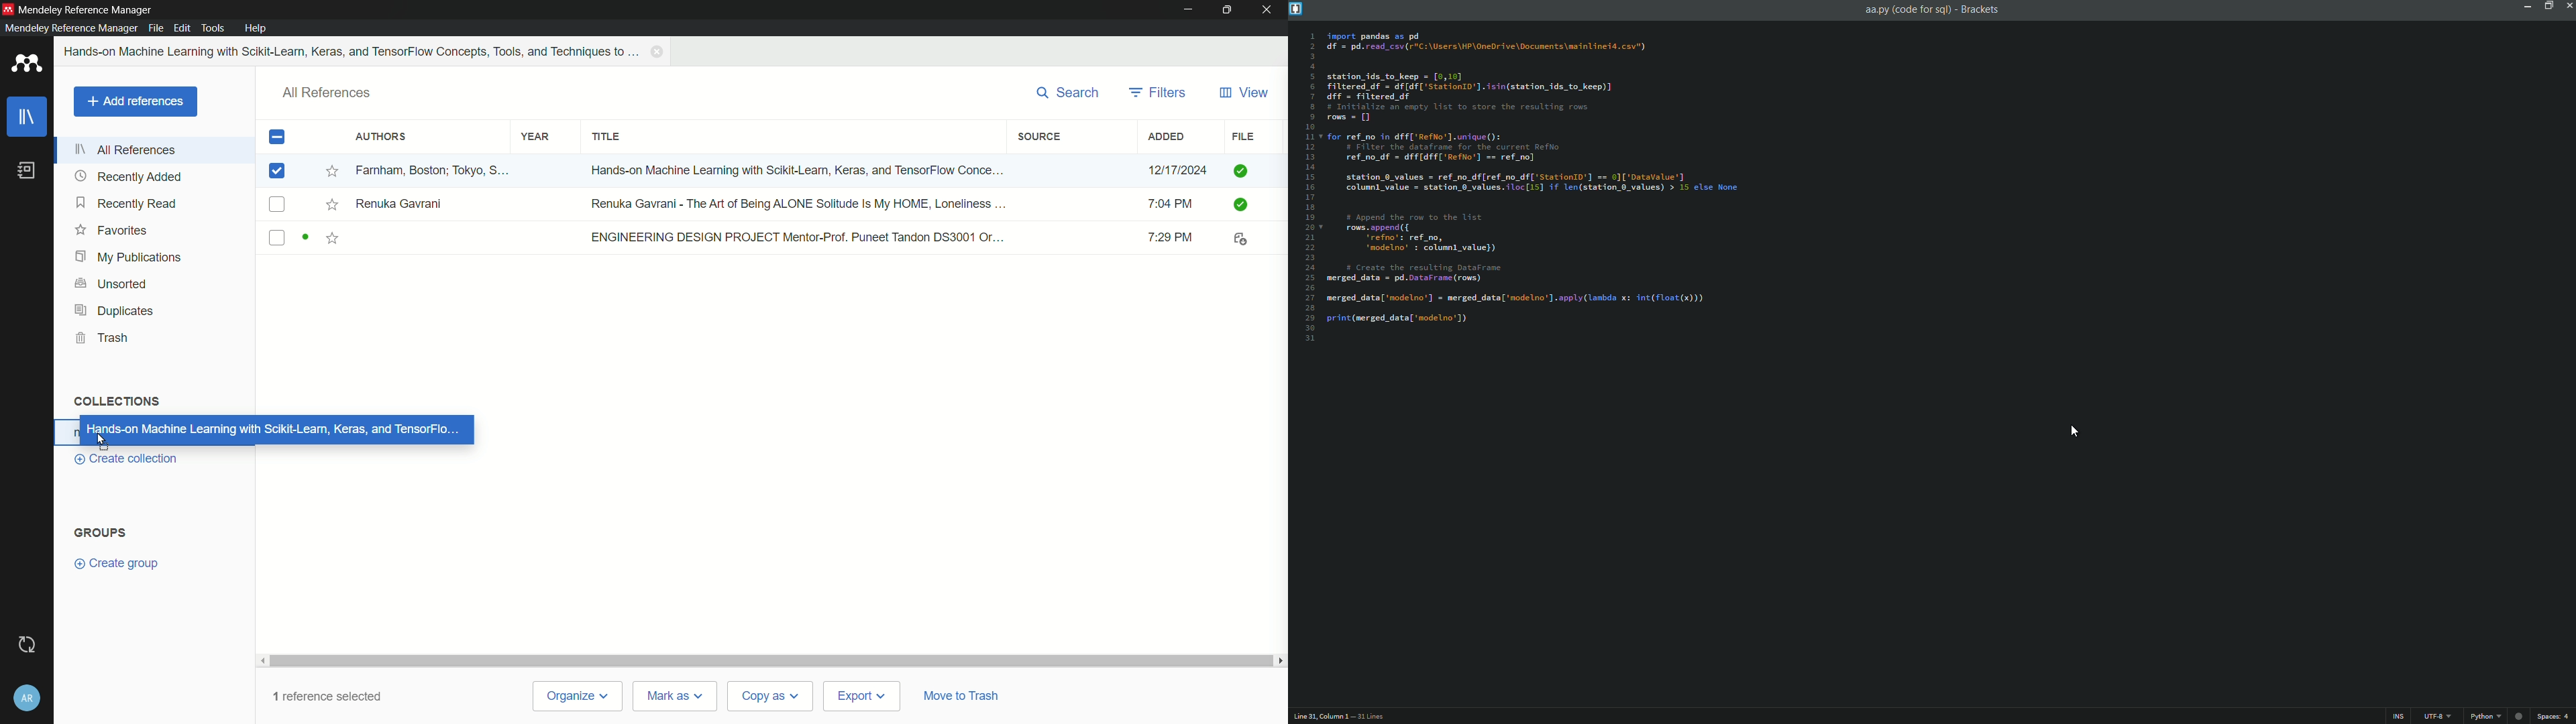 The height and width of the screenshot is (728, 2576). Describe the element at coordinates (27, 66) in the screenshot. I see `app icon` at that location.